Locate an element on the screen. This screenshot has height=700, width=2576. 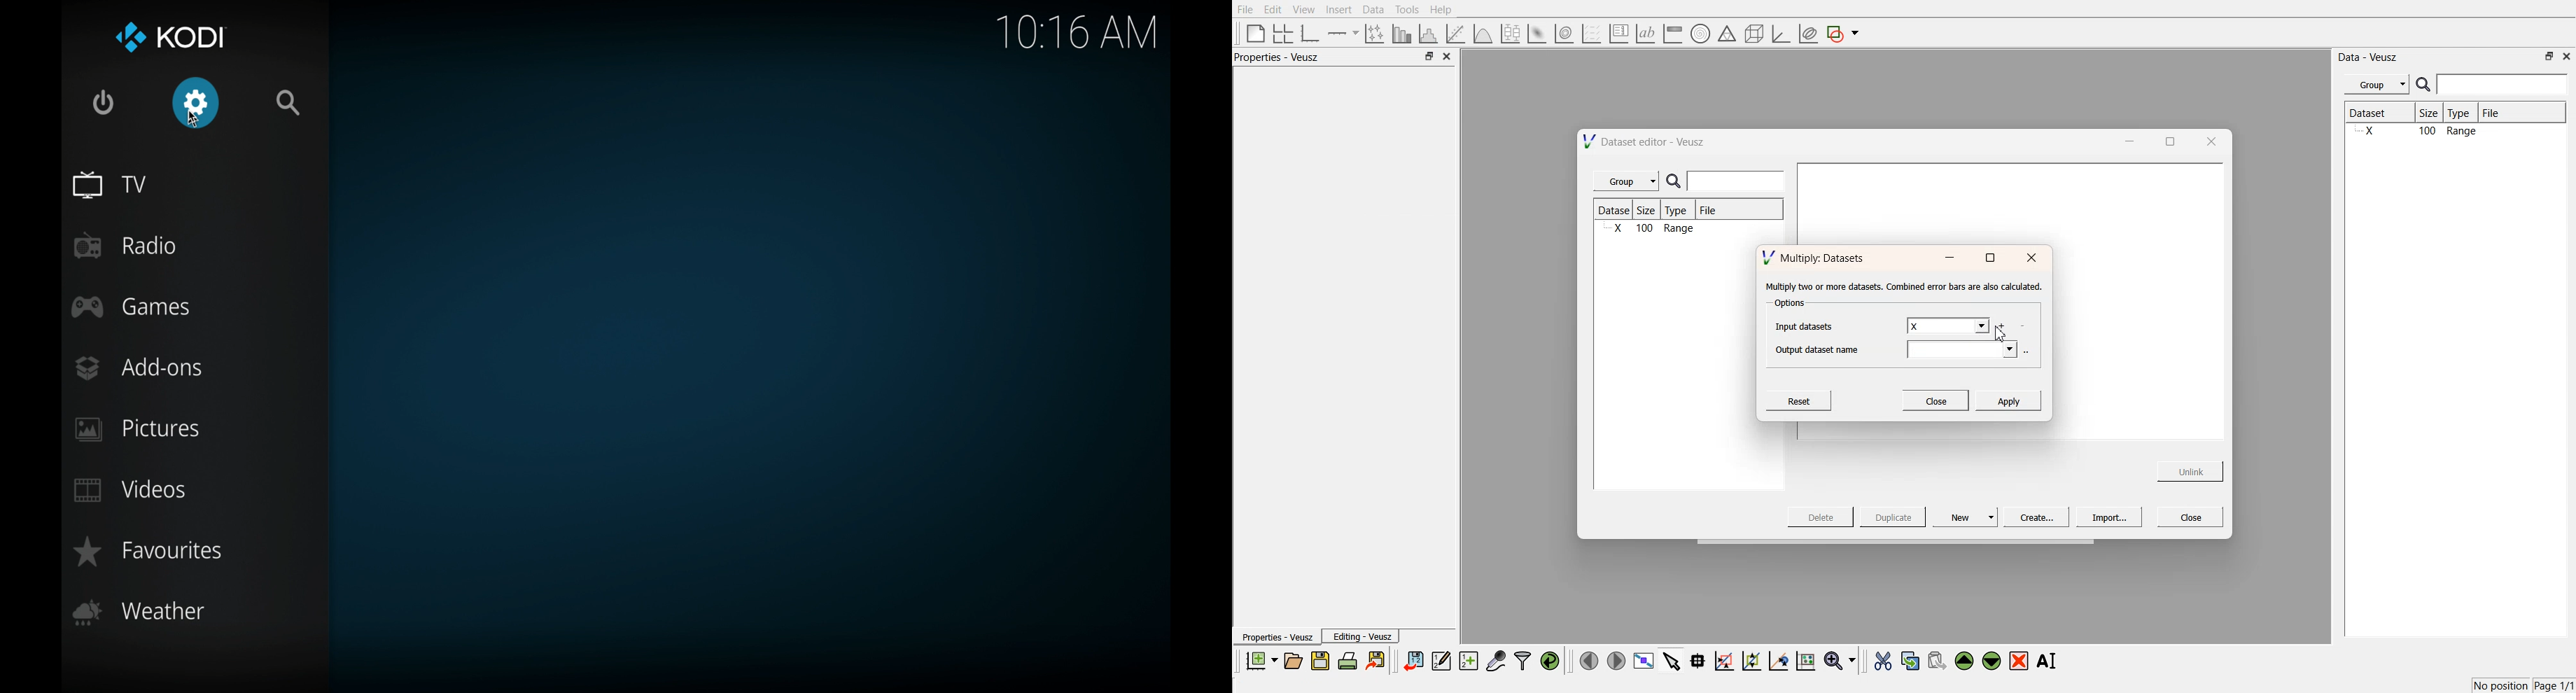
weather is located at coordinates (142, 612).